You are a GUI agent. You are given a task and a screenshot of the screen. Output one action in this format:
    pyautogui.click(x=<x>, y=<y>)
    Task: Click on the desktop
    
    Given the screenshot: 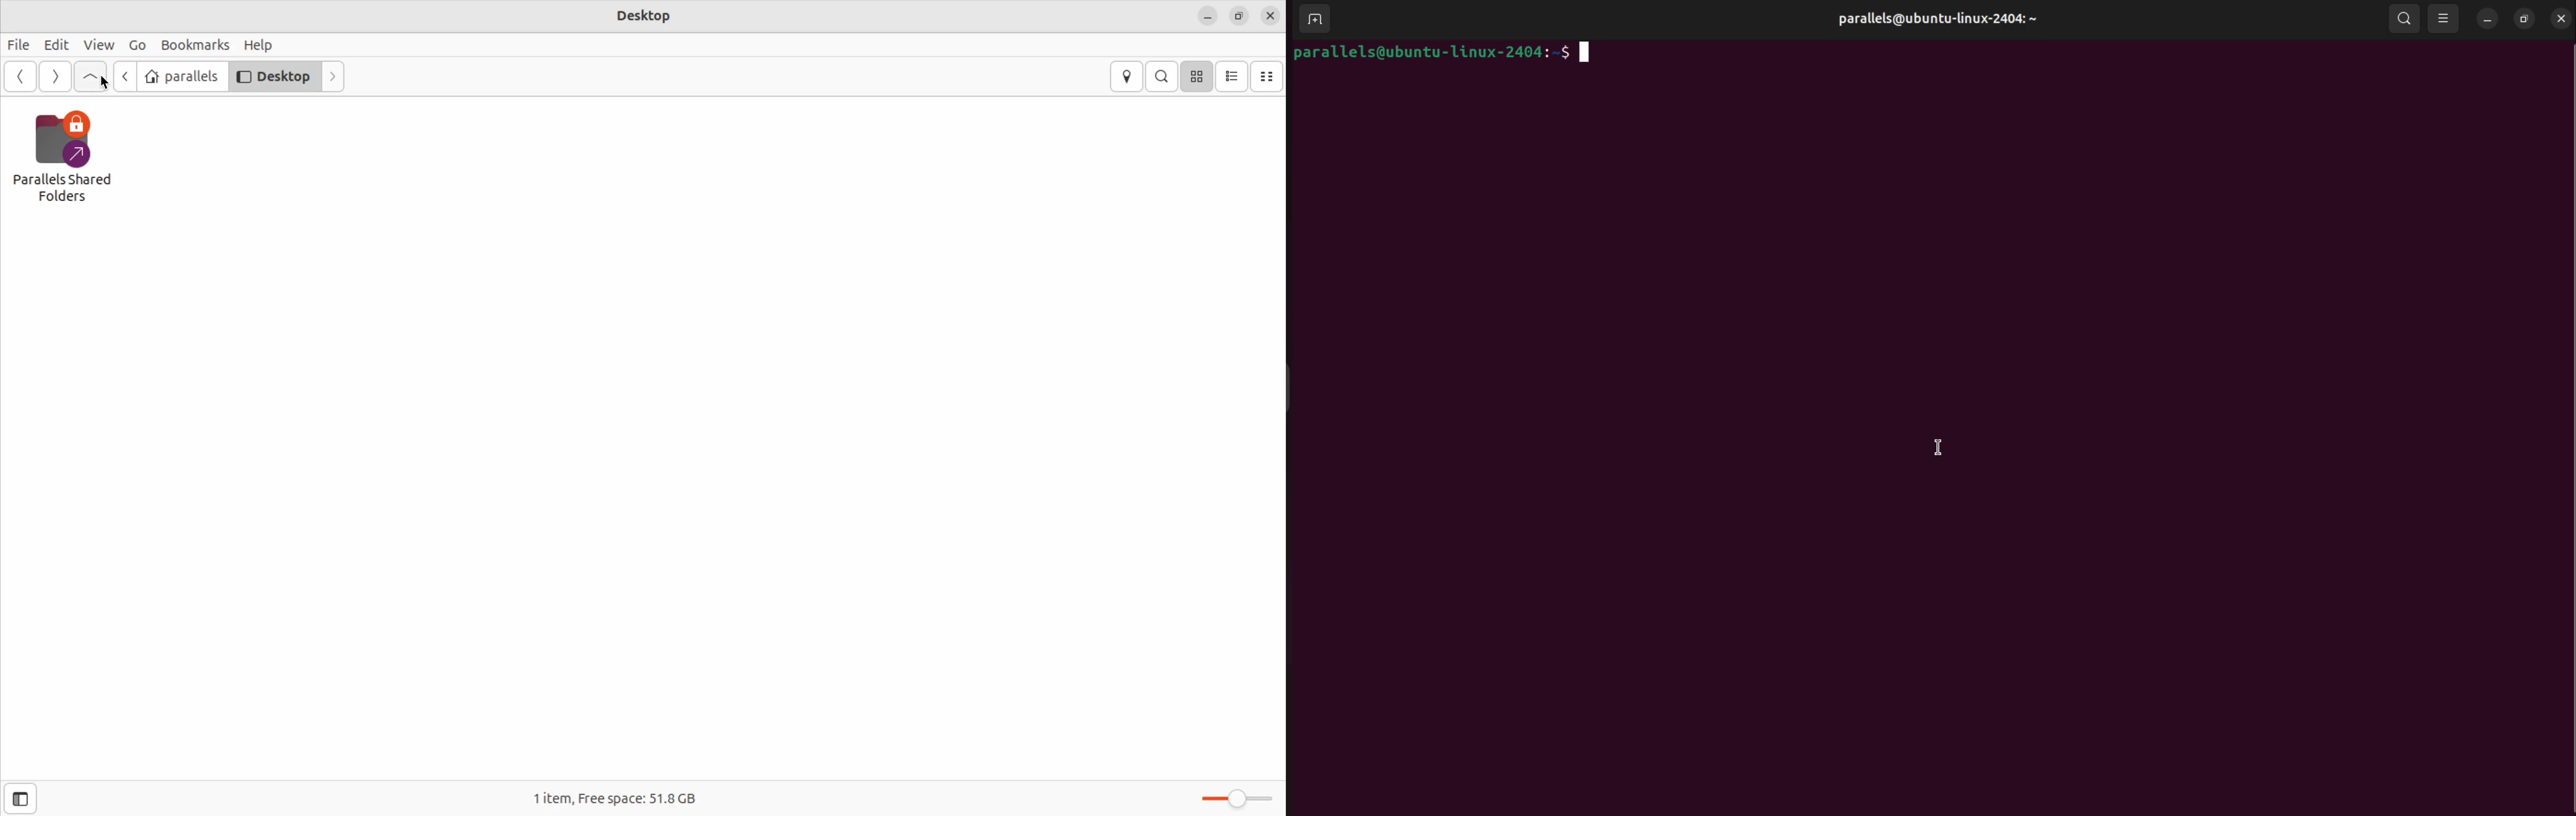 What is the action you would take?
    pyautogui.click(x=643, y=15)
    